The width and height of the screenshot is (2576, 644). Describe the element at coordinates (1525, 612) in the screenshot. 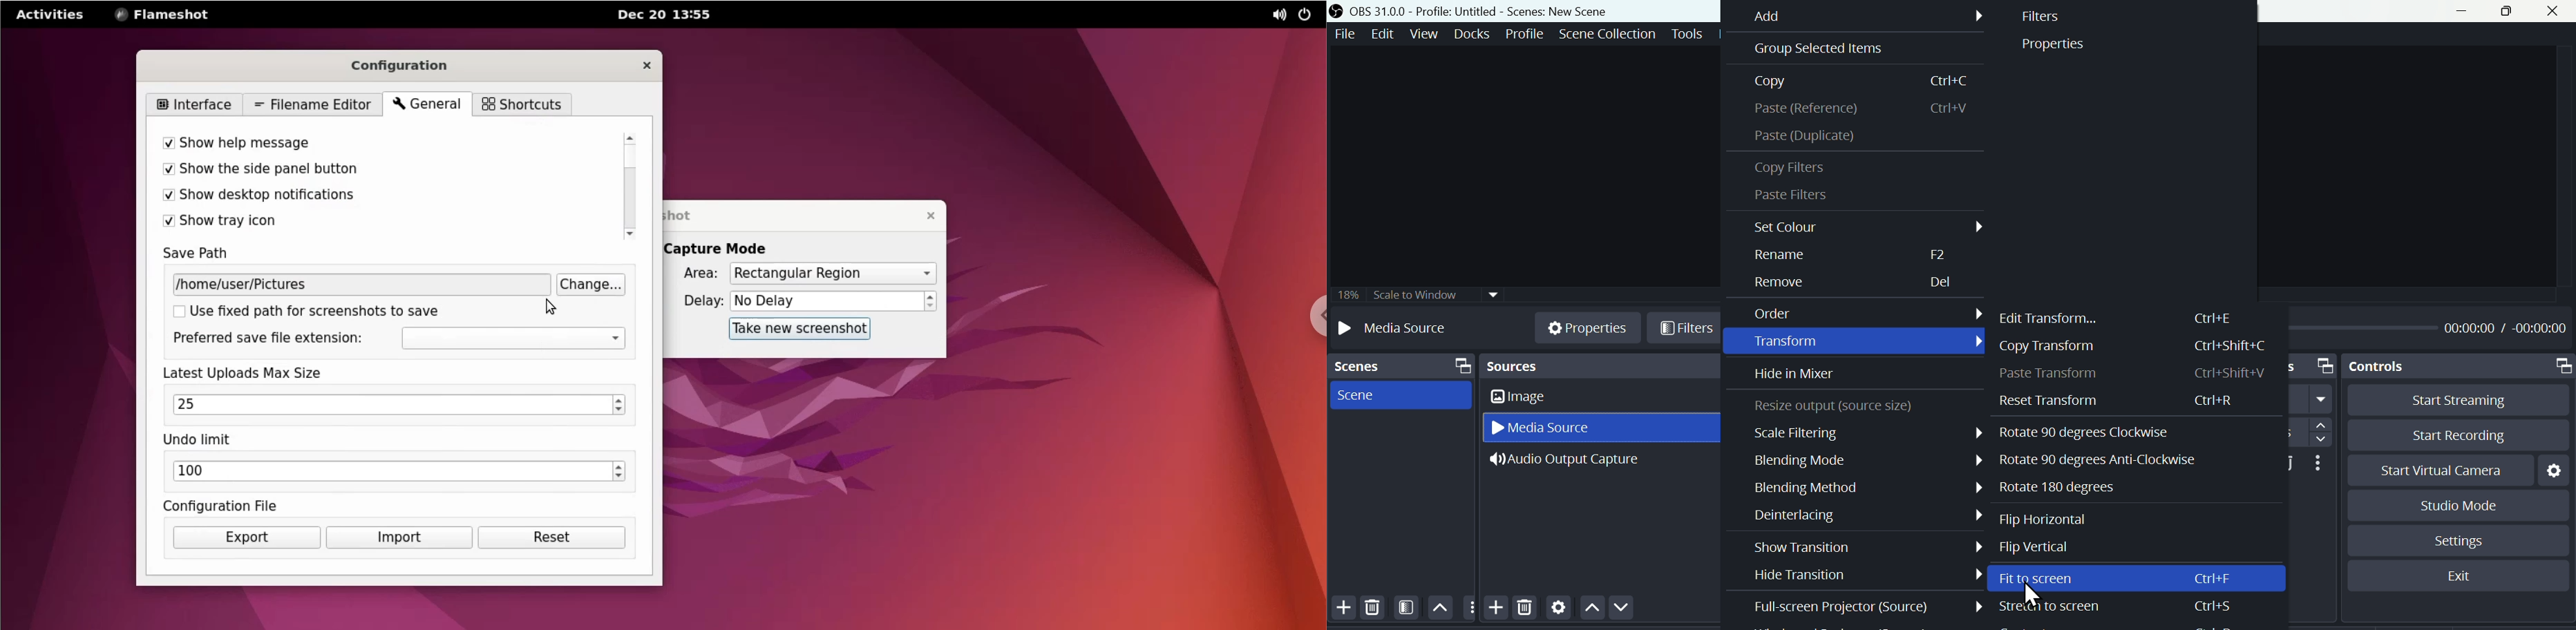

I see `Delete` at that location.